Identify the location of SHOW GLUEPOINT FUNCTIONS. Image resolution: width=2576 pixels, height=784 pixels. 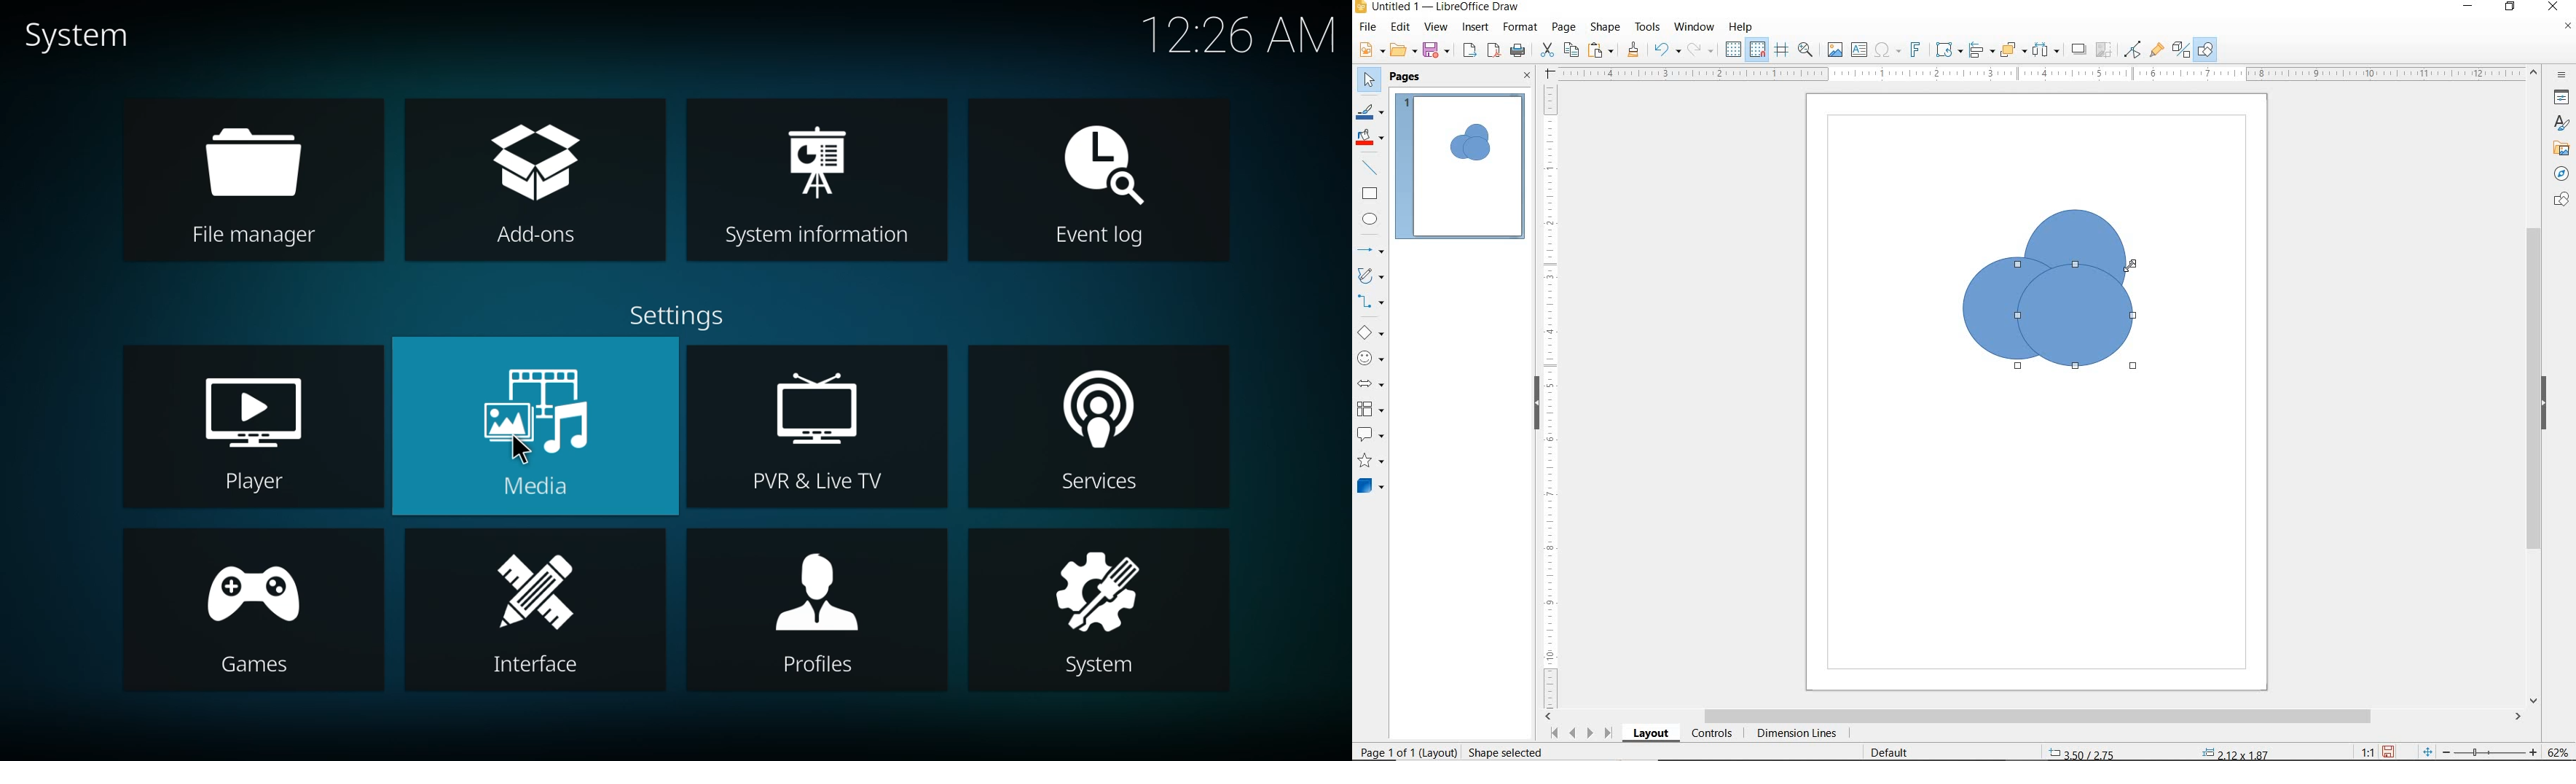
(2156, 50).